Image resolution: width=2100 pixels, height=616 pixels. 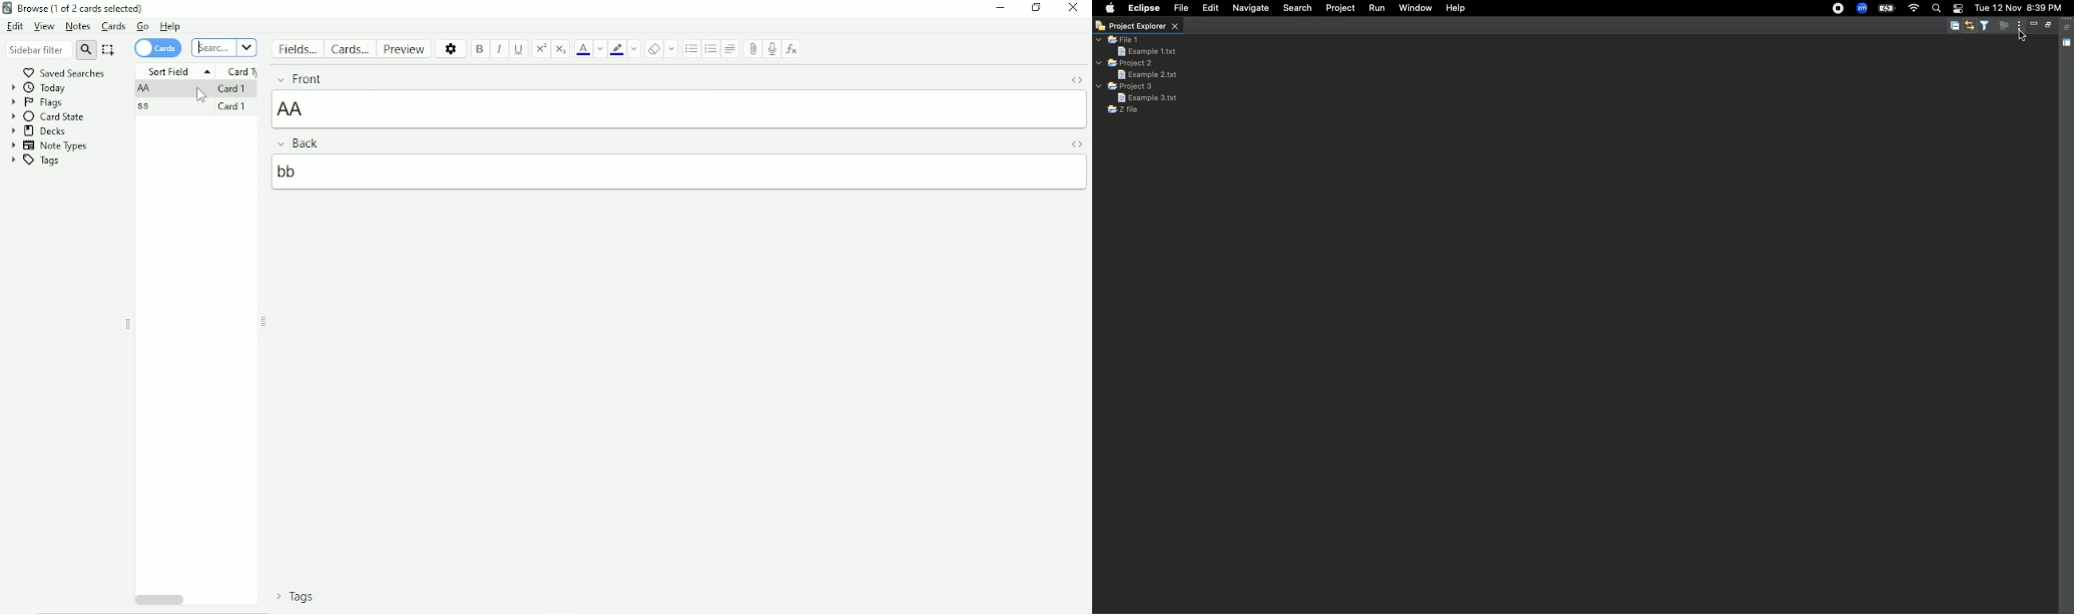 What do you see at coordinates (712, 48) in the screenshot?
I see `Ordered list` at bounding box center [712, 48].